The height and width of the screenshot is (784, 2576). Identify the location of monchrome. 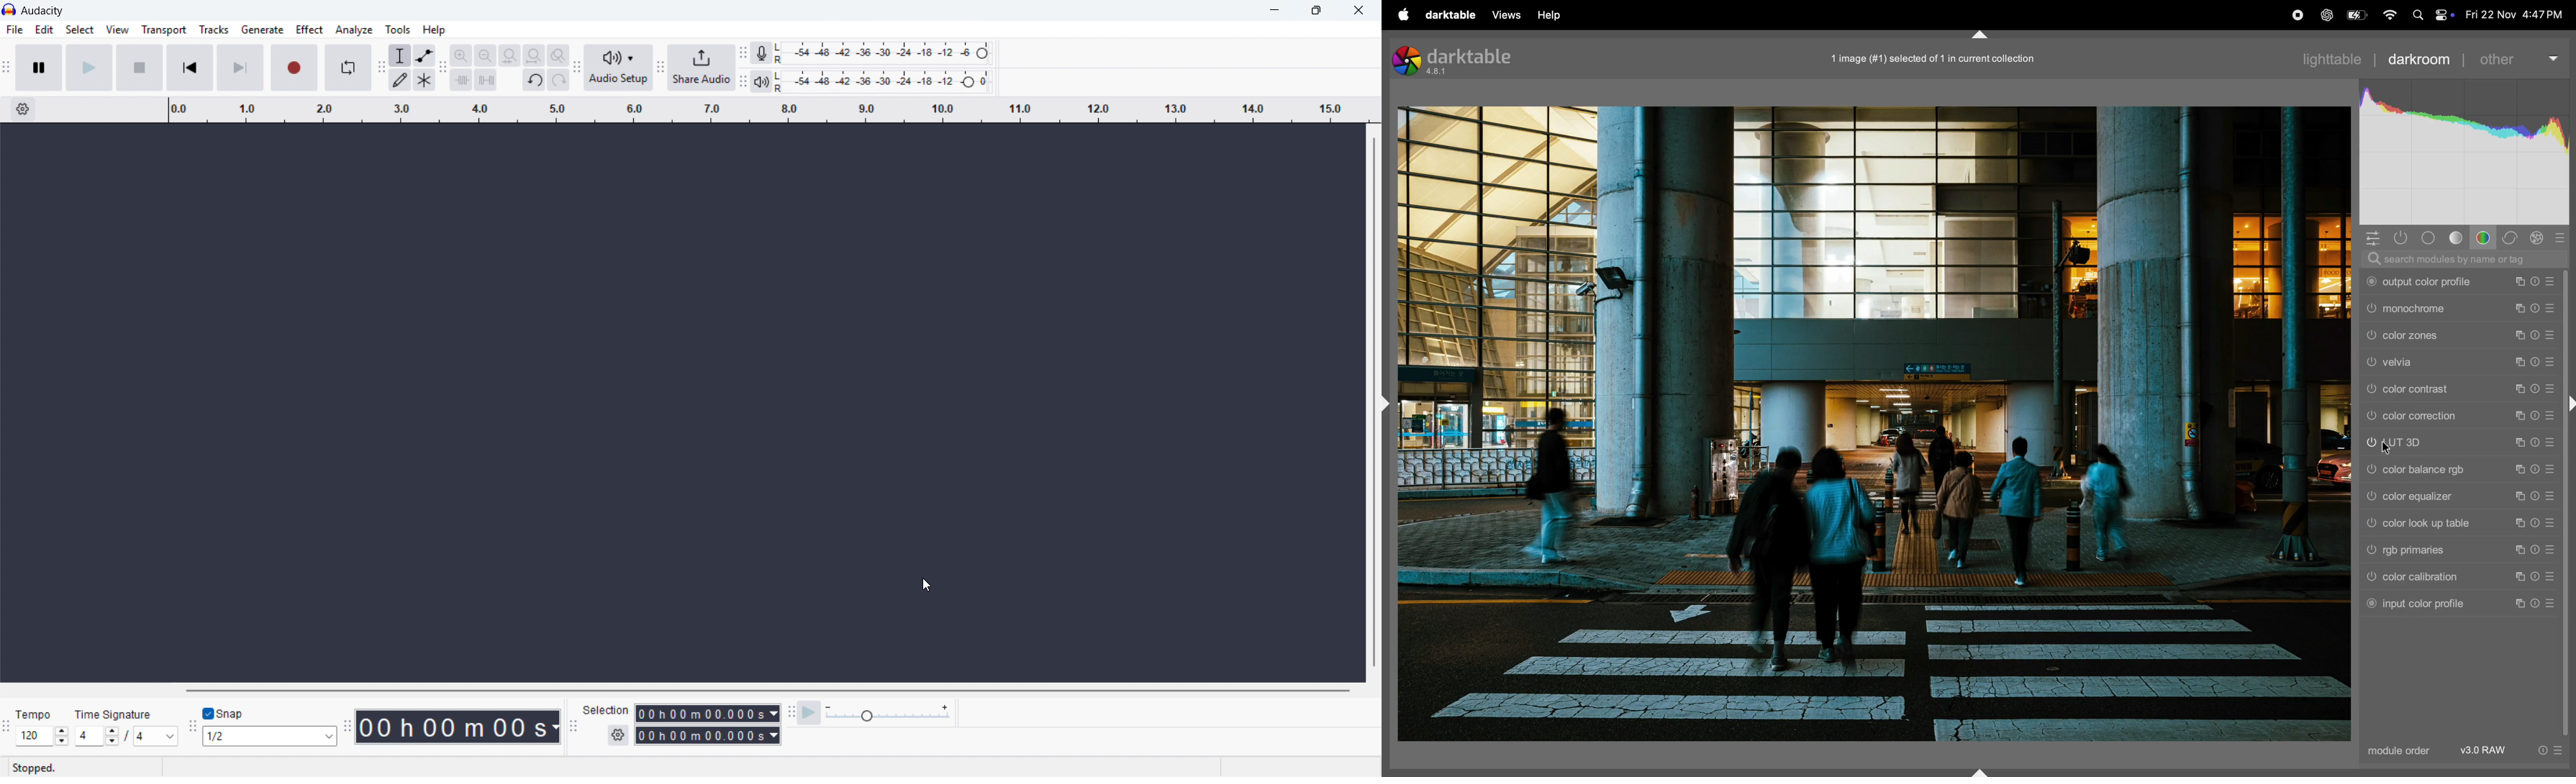
(2442, 310).